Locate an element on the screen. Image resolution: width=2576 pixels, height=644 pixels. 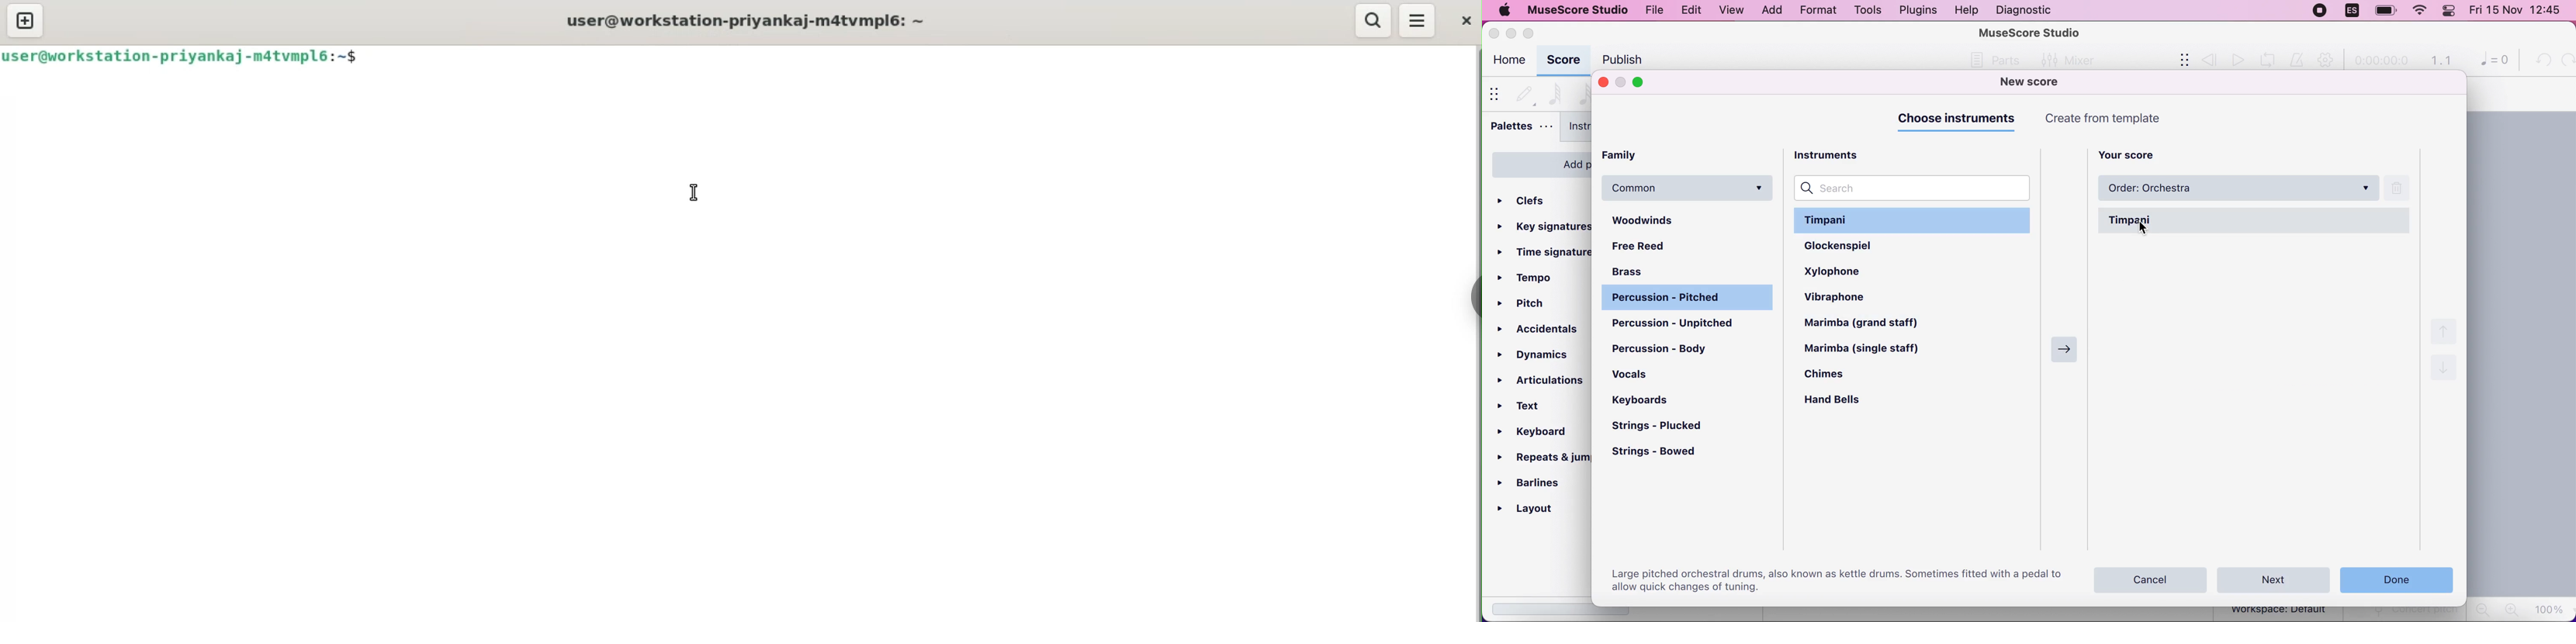
default is located at coordinates (1524, 92).